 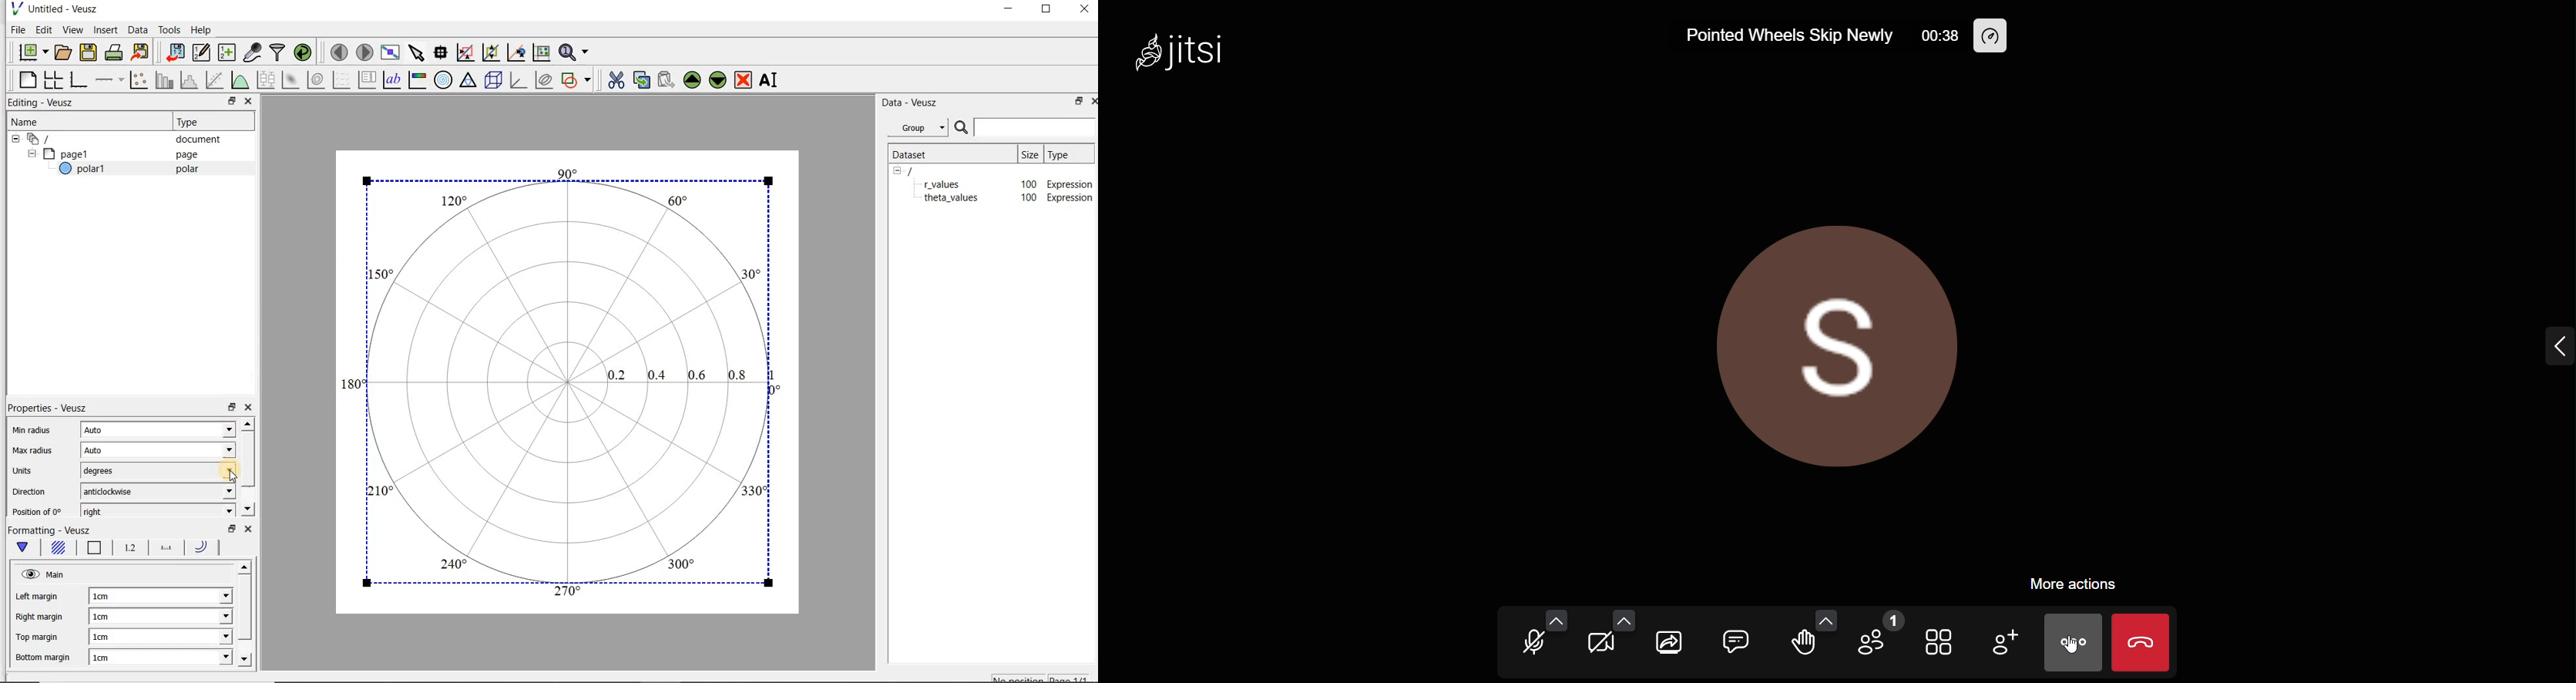 What do you see at coordinates (205, 548) in the screenshot?
I see `Radii line` at bounding box center [205, 548].